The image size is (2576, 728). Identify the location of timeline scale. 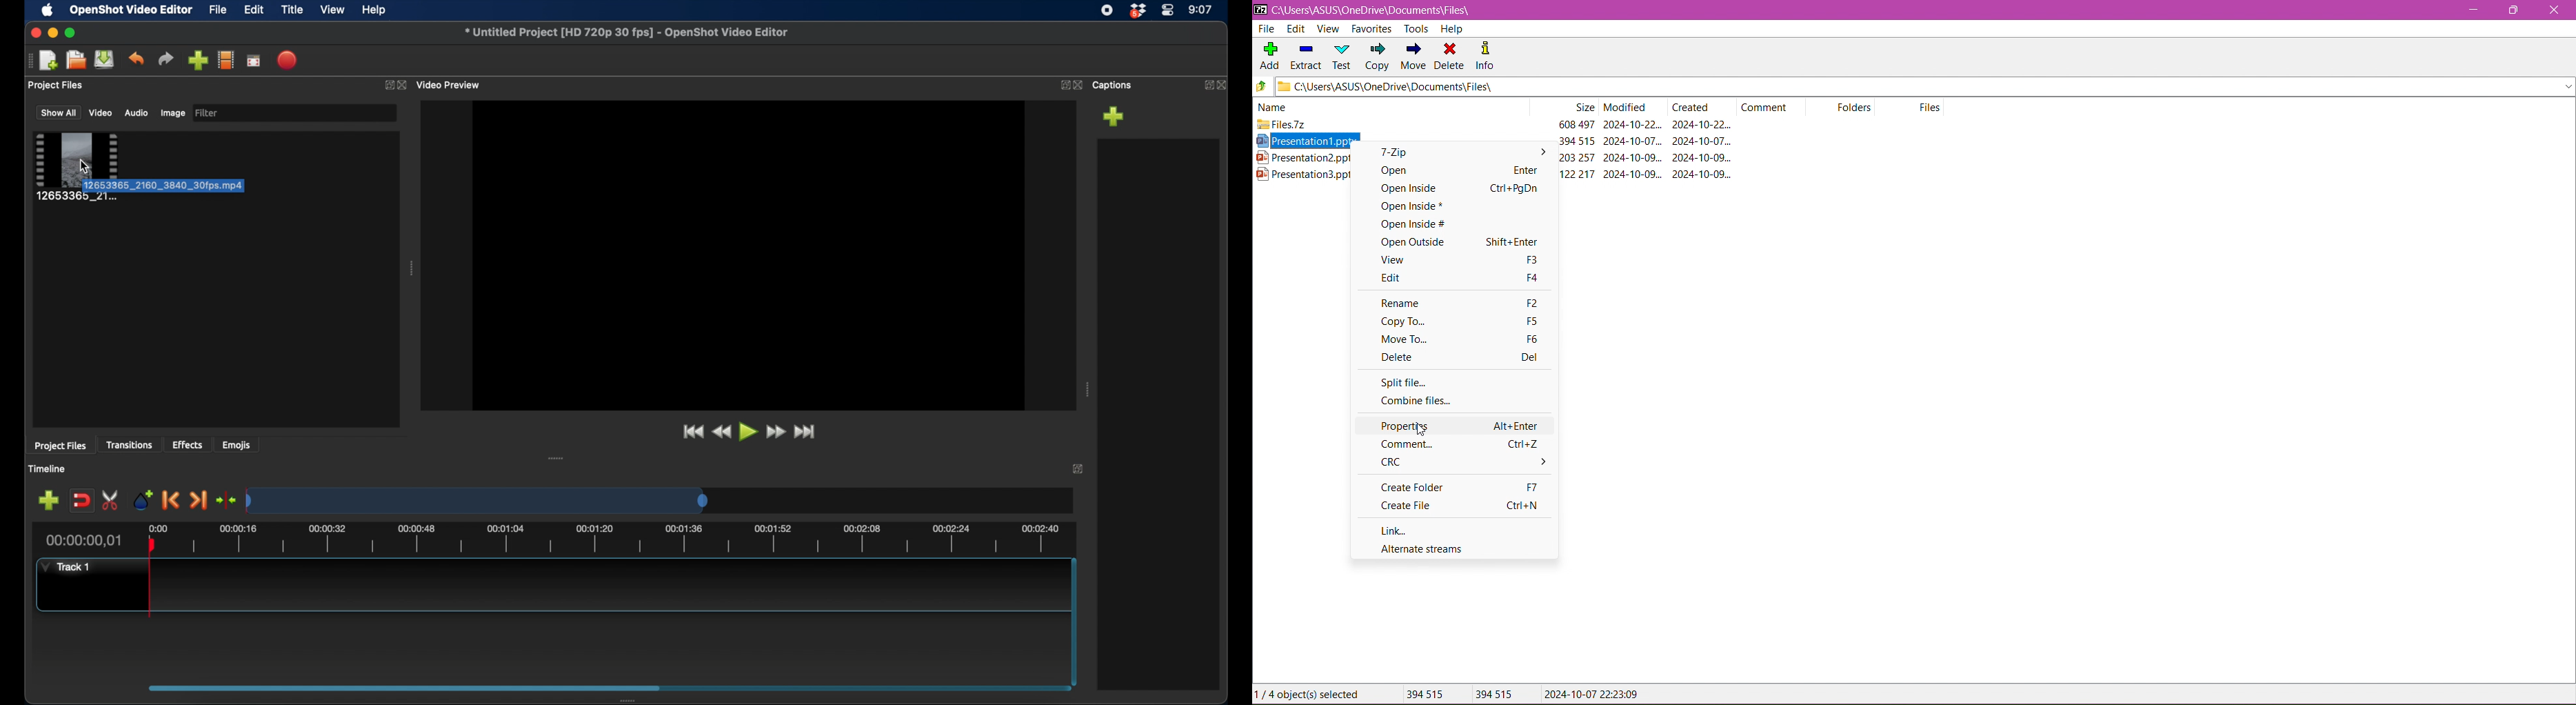
(476, 500).